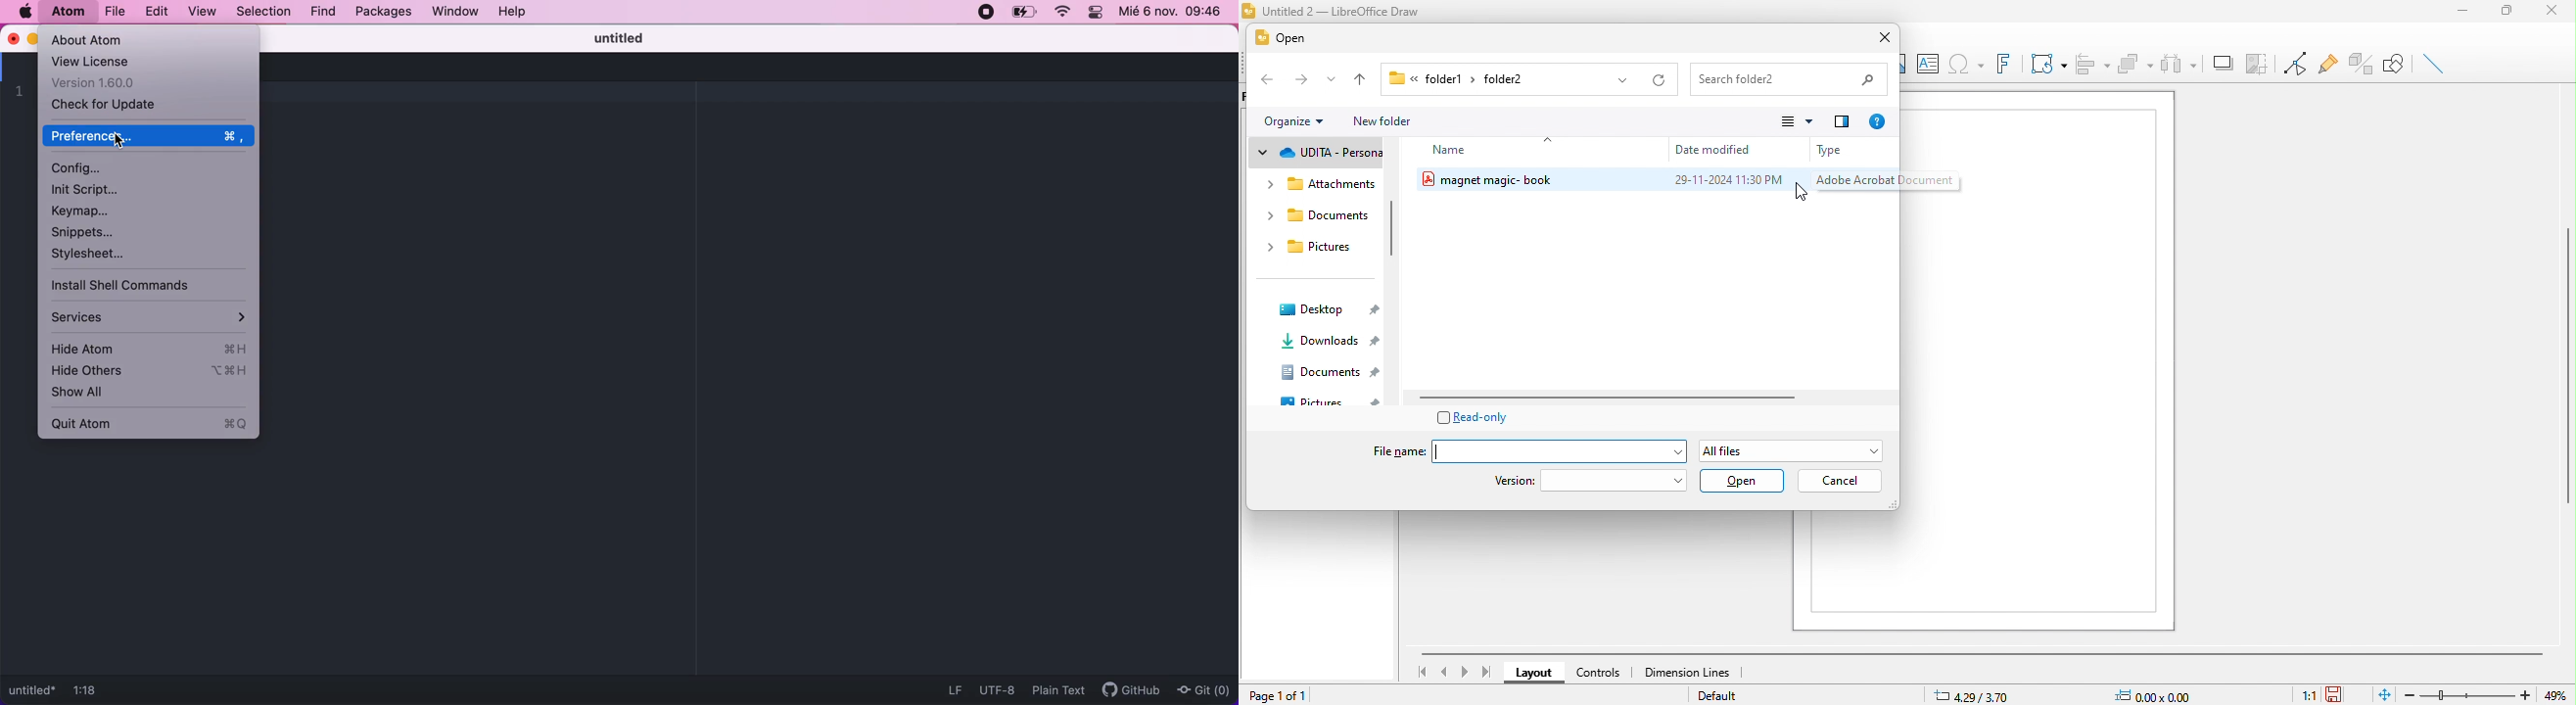  I want to click on show draw function, so click(2398, 63).